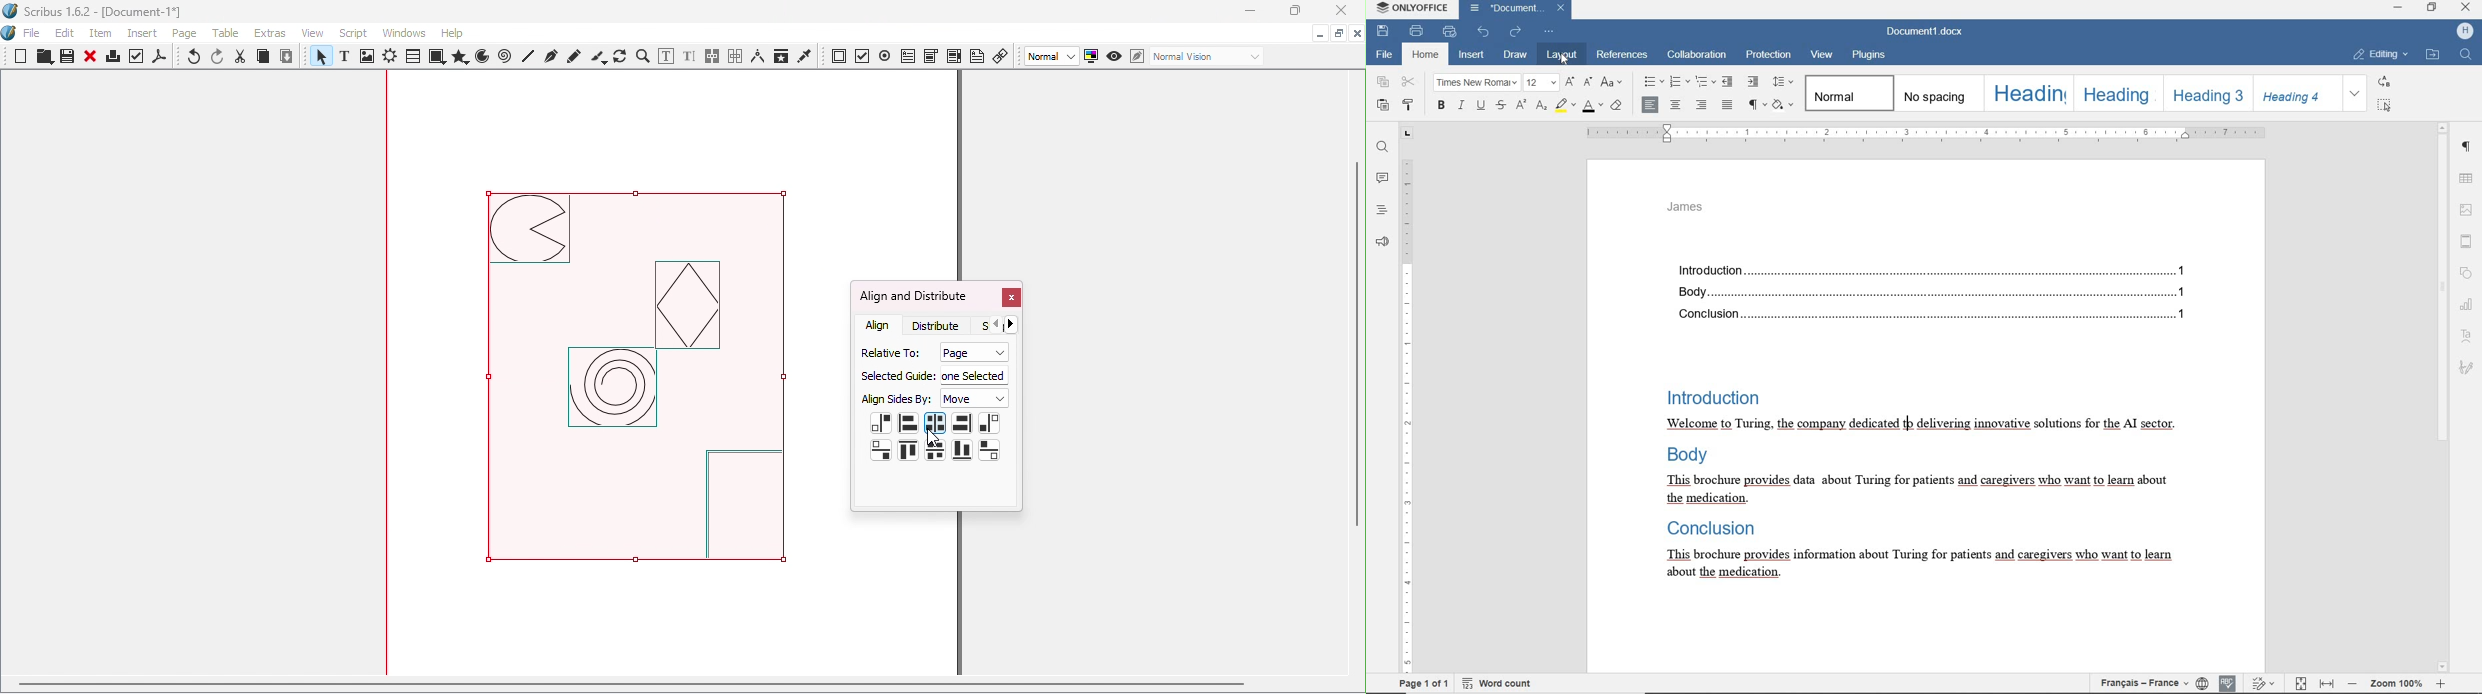  I want to click on table, so click(2469, 179).